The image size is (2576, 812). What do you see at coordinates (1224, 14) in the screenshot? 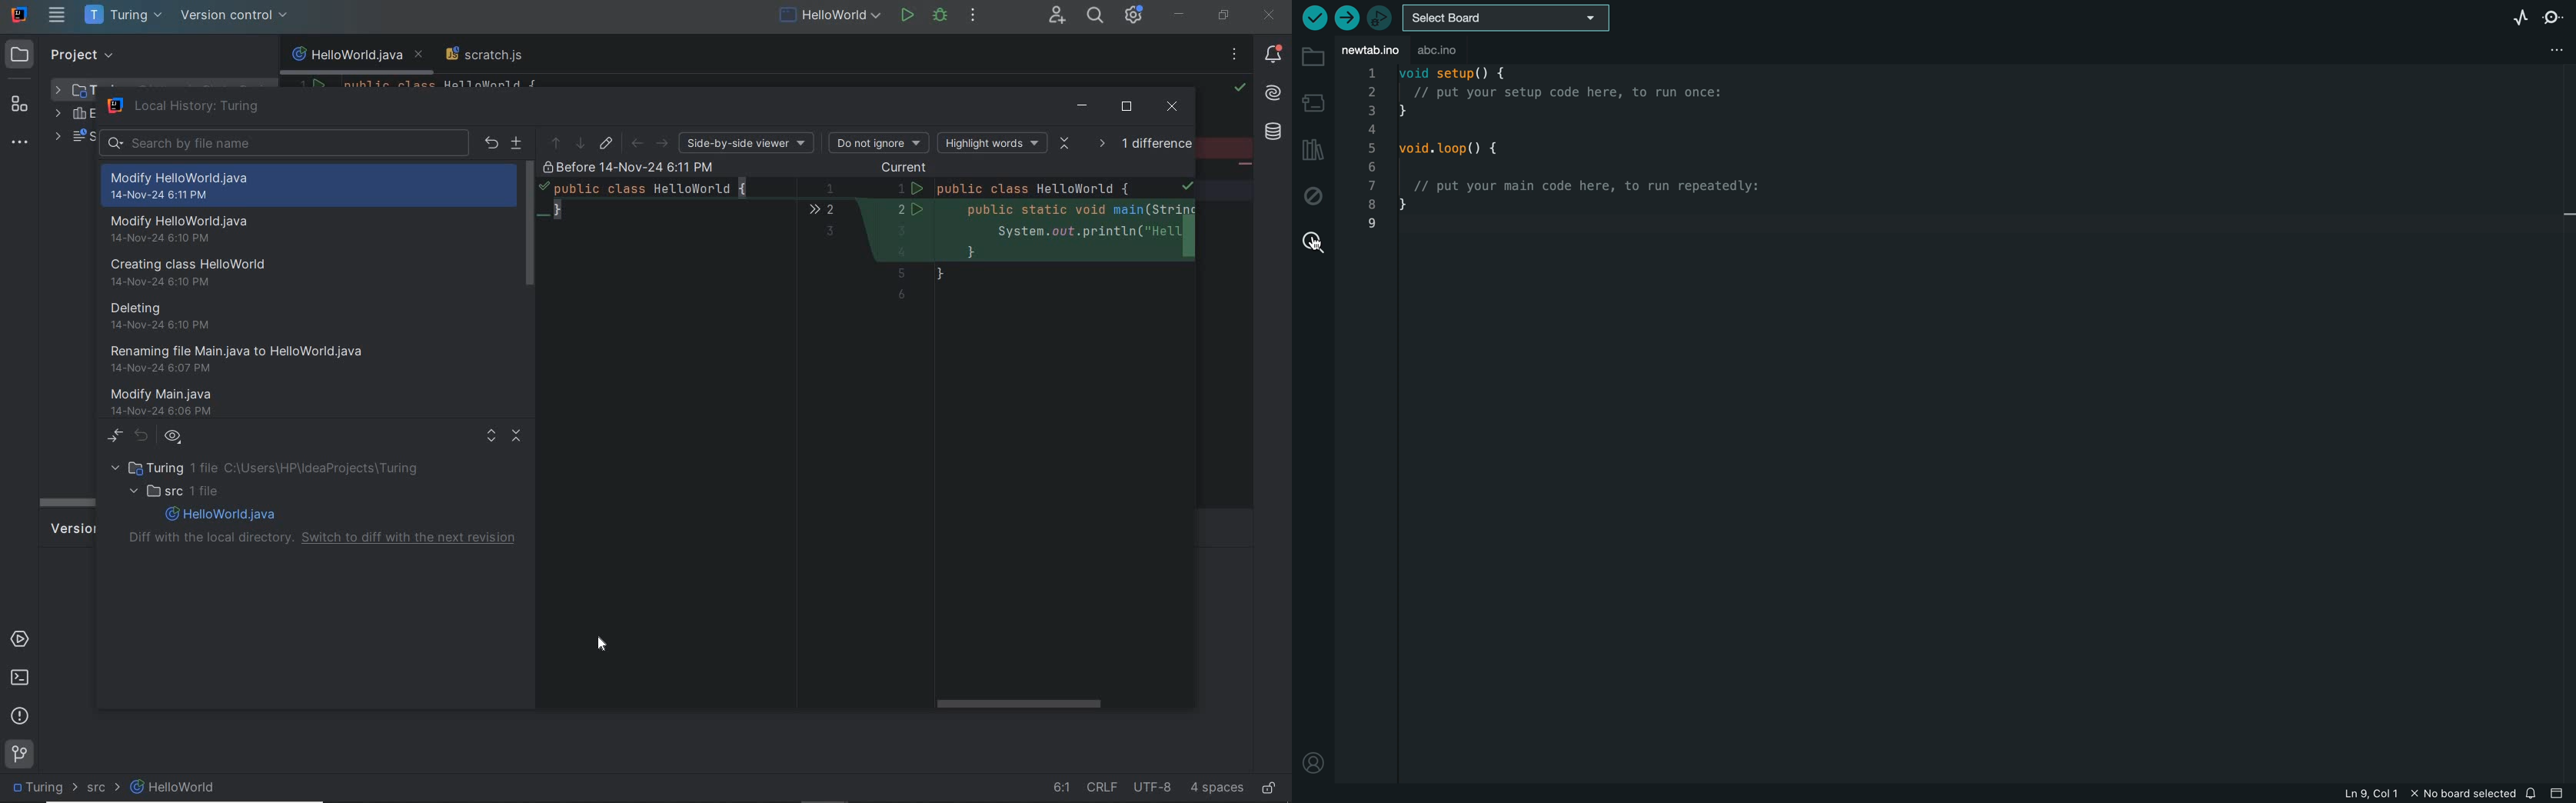
I see `restore down` at bounding box center [1224, 14].